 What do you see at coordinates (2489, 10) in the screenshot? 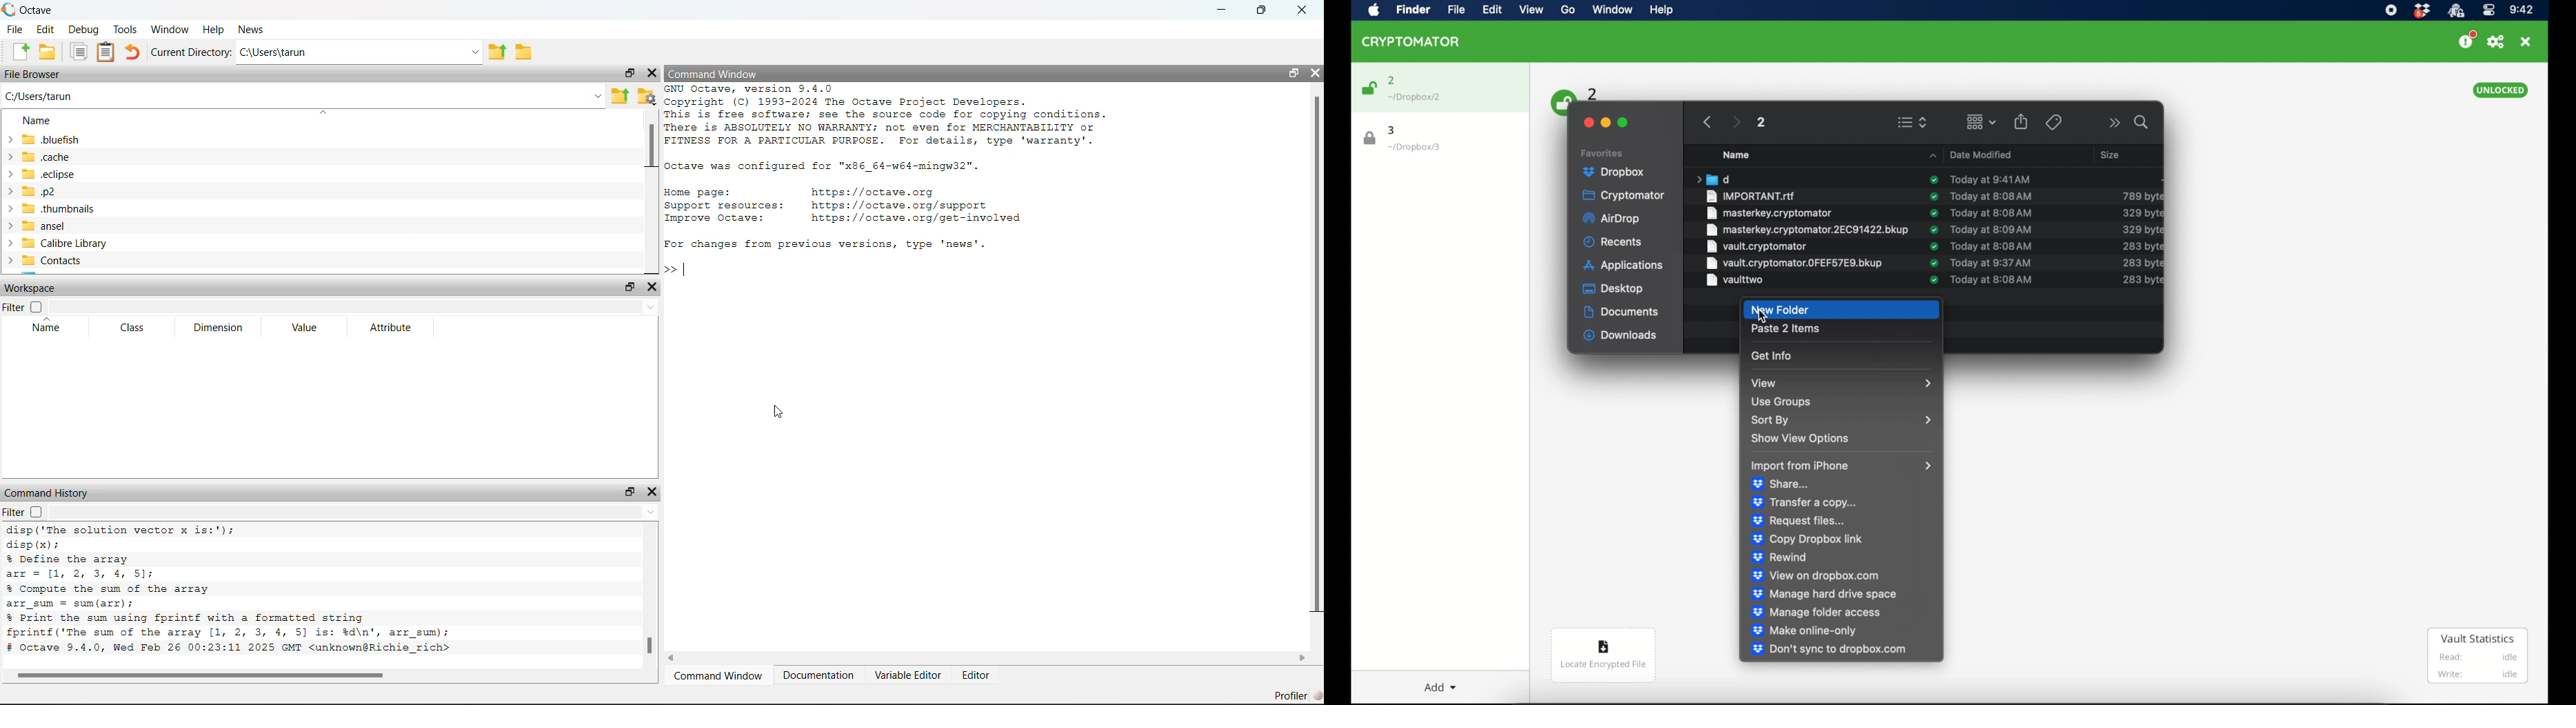
I see `control  center` at bounding box center [2489, 10].